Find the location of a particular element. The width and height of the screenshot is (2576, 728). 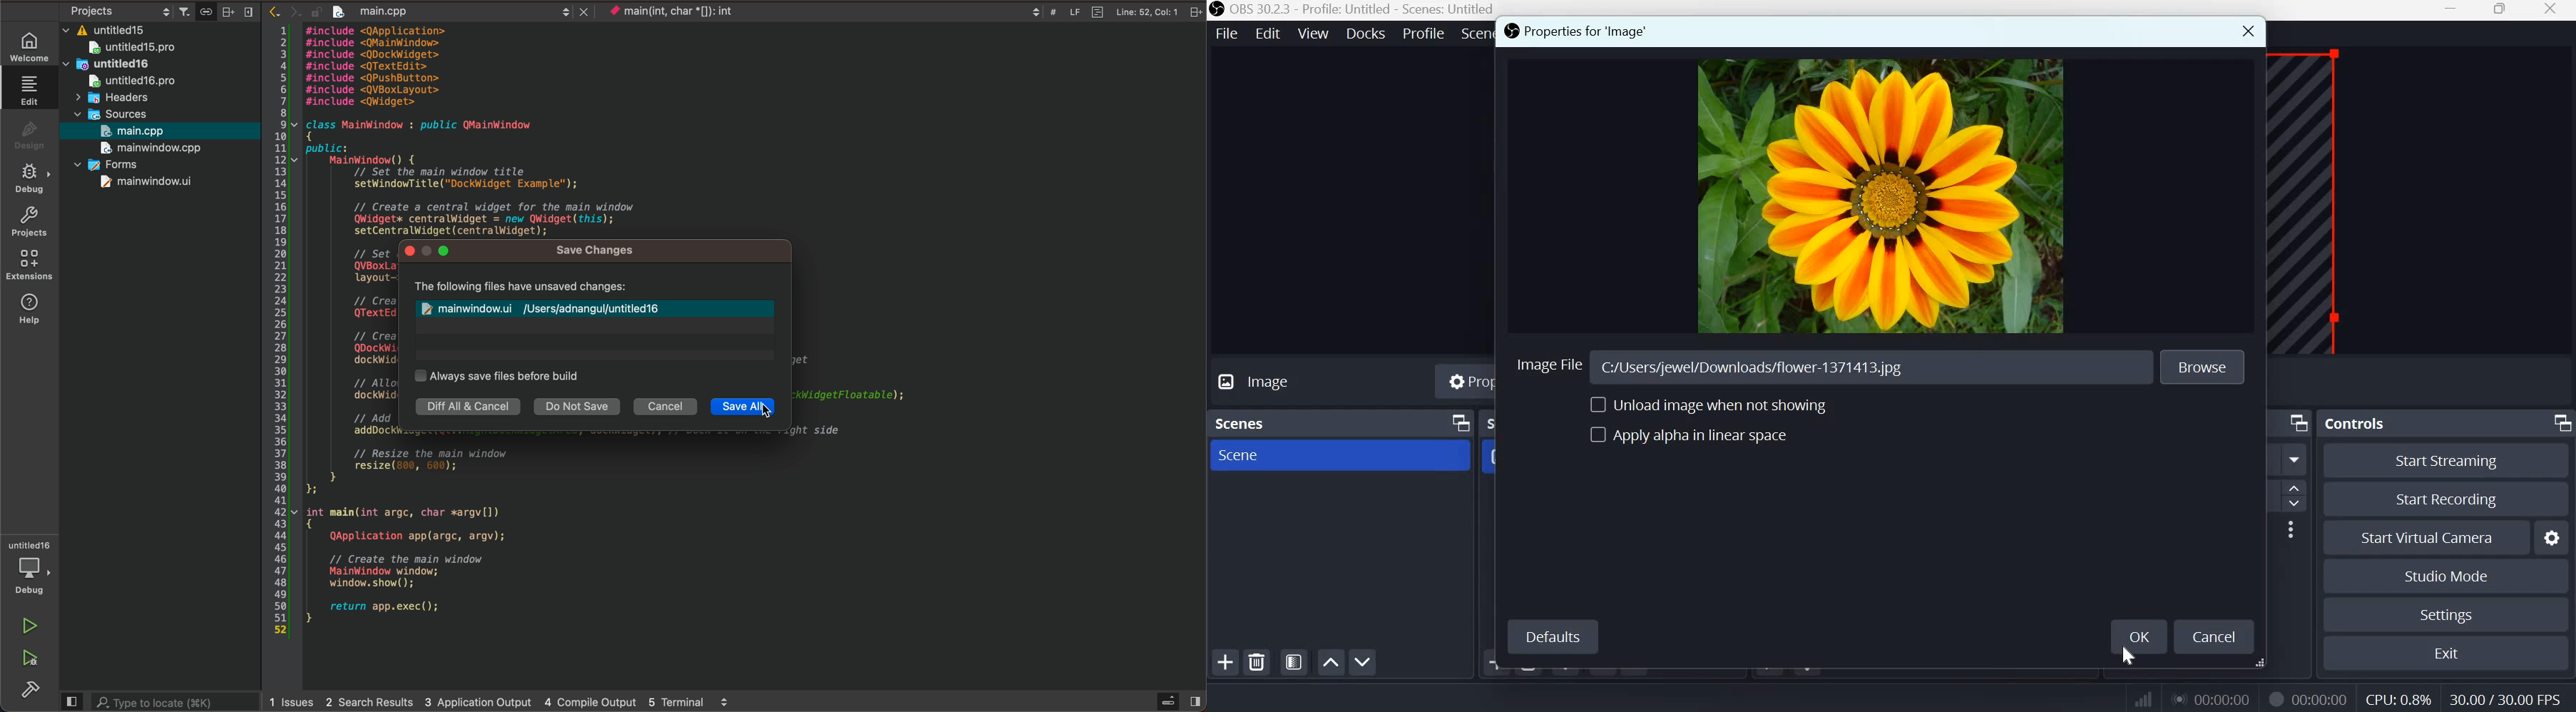

close slidebar is located at coordinates (71, 701).